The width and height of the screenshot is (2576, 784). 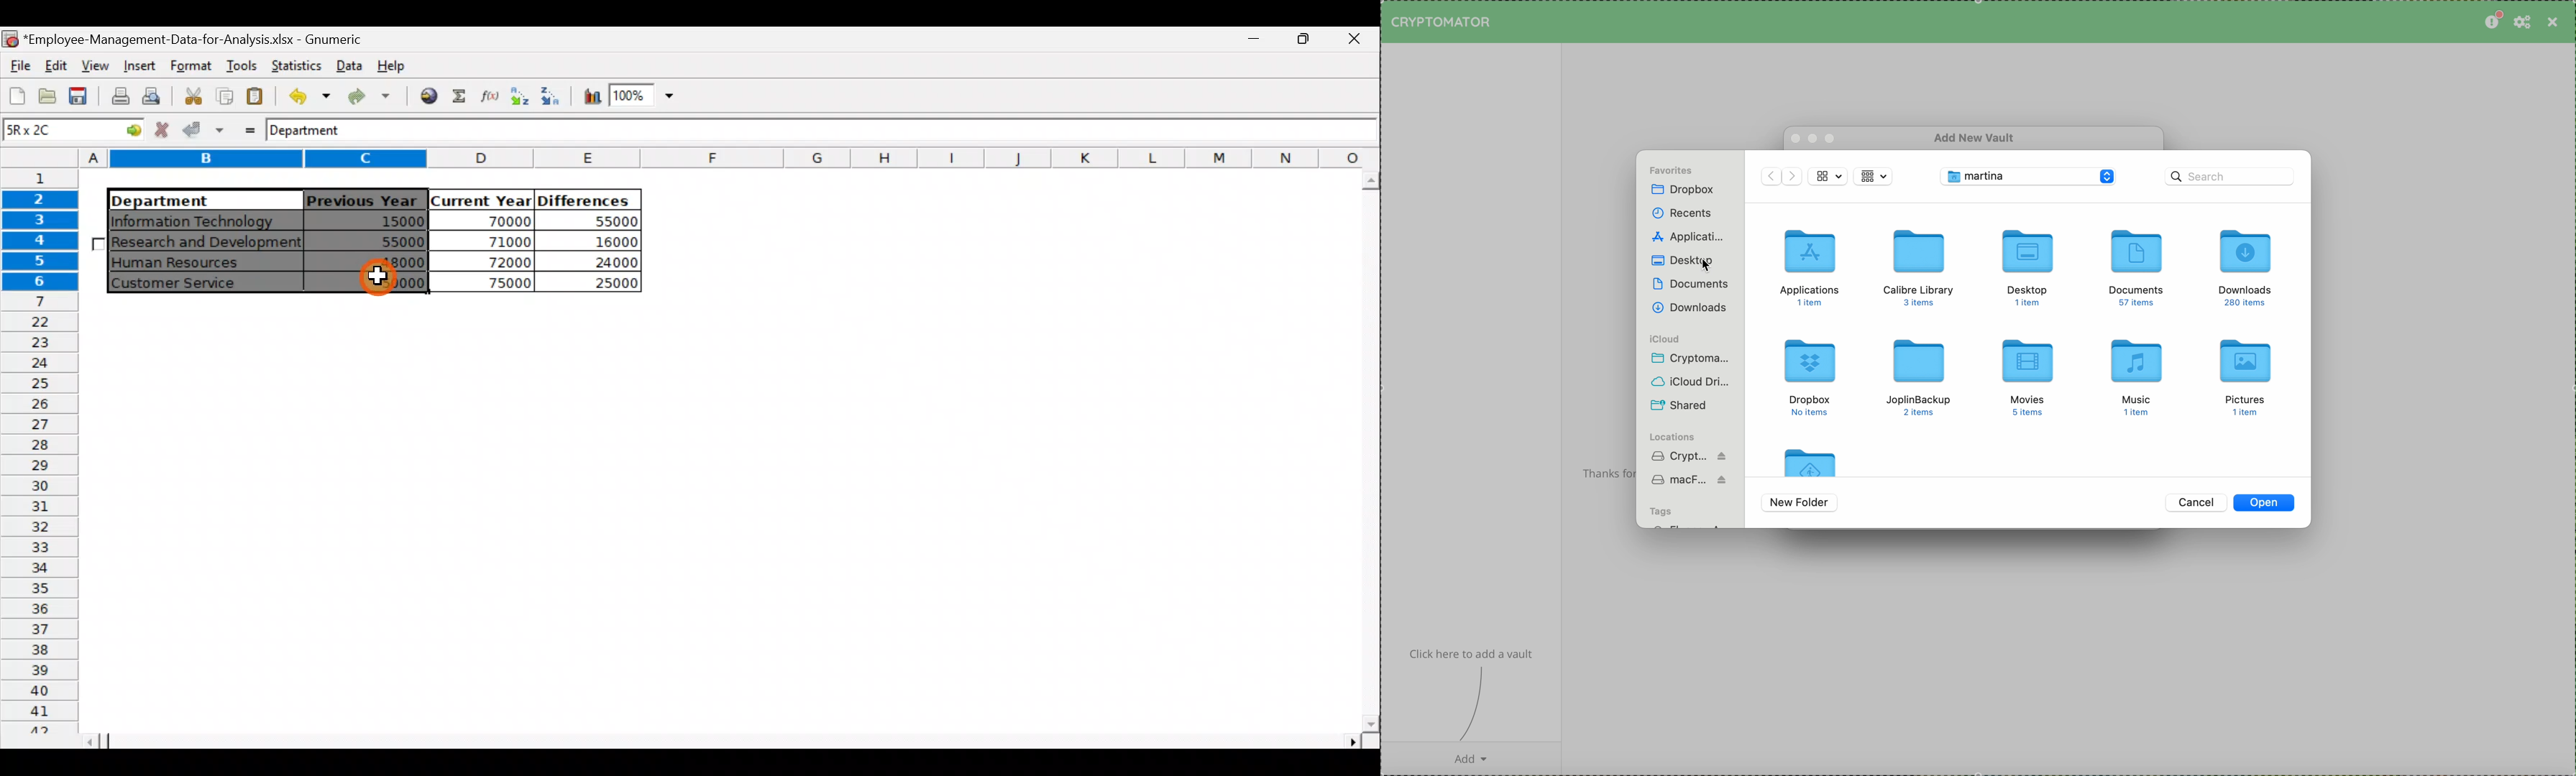 What do you see at coordinates (376, 282) in the screenshot?
I see `50000` at bounding box center [376, 282].